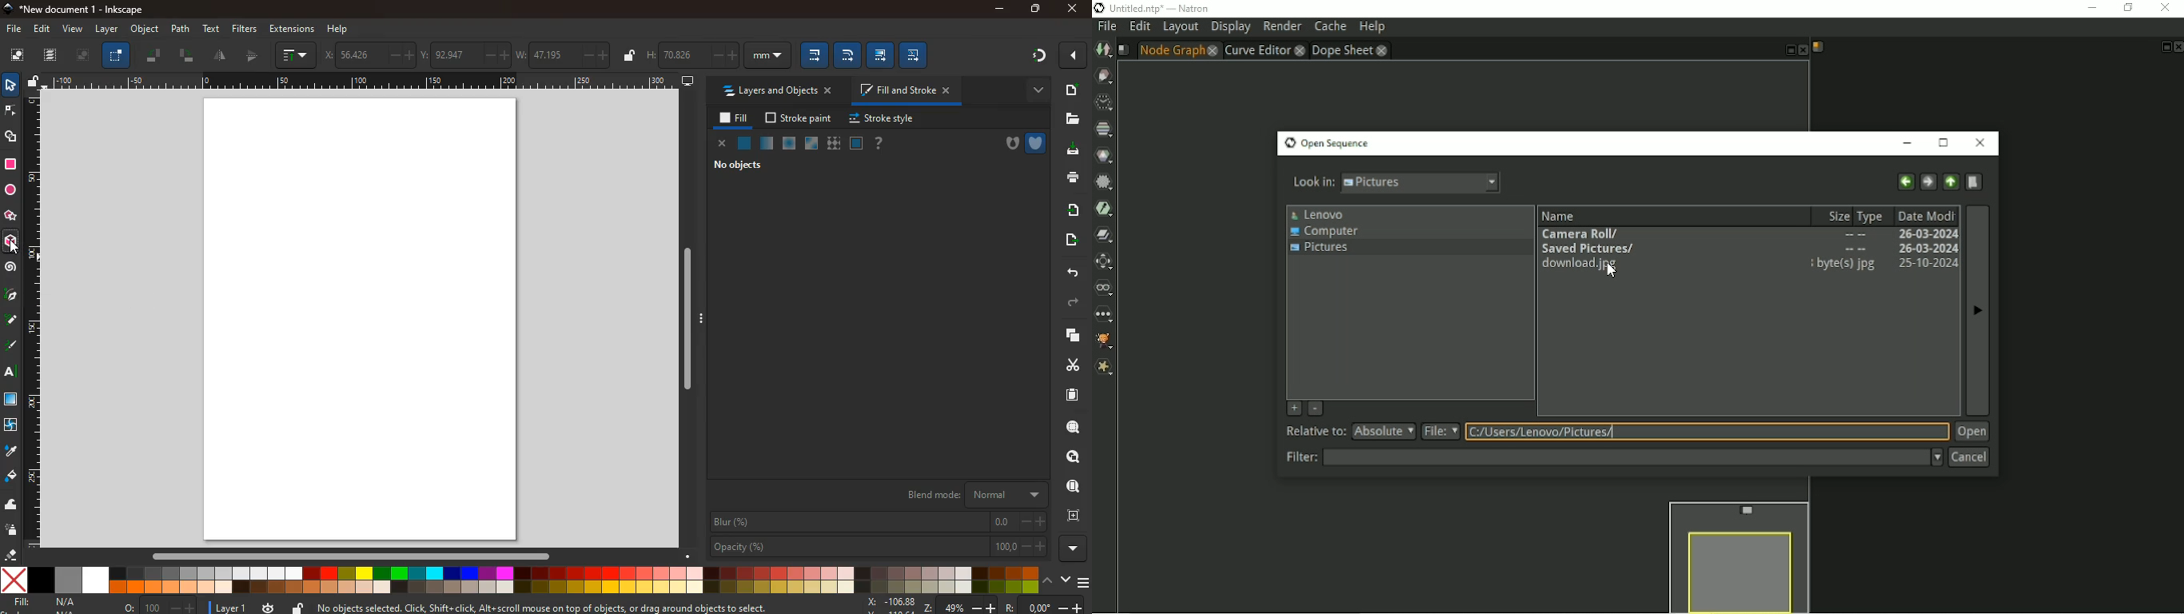 The image size is (2184, 616). Describe the element at coordinates (1870, 215) in the screenshot. I see `Type` at that location.